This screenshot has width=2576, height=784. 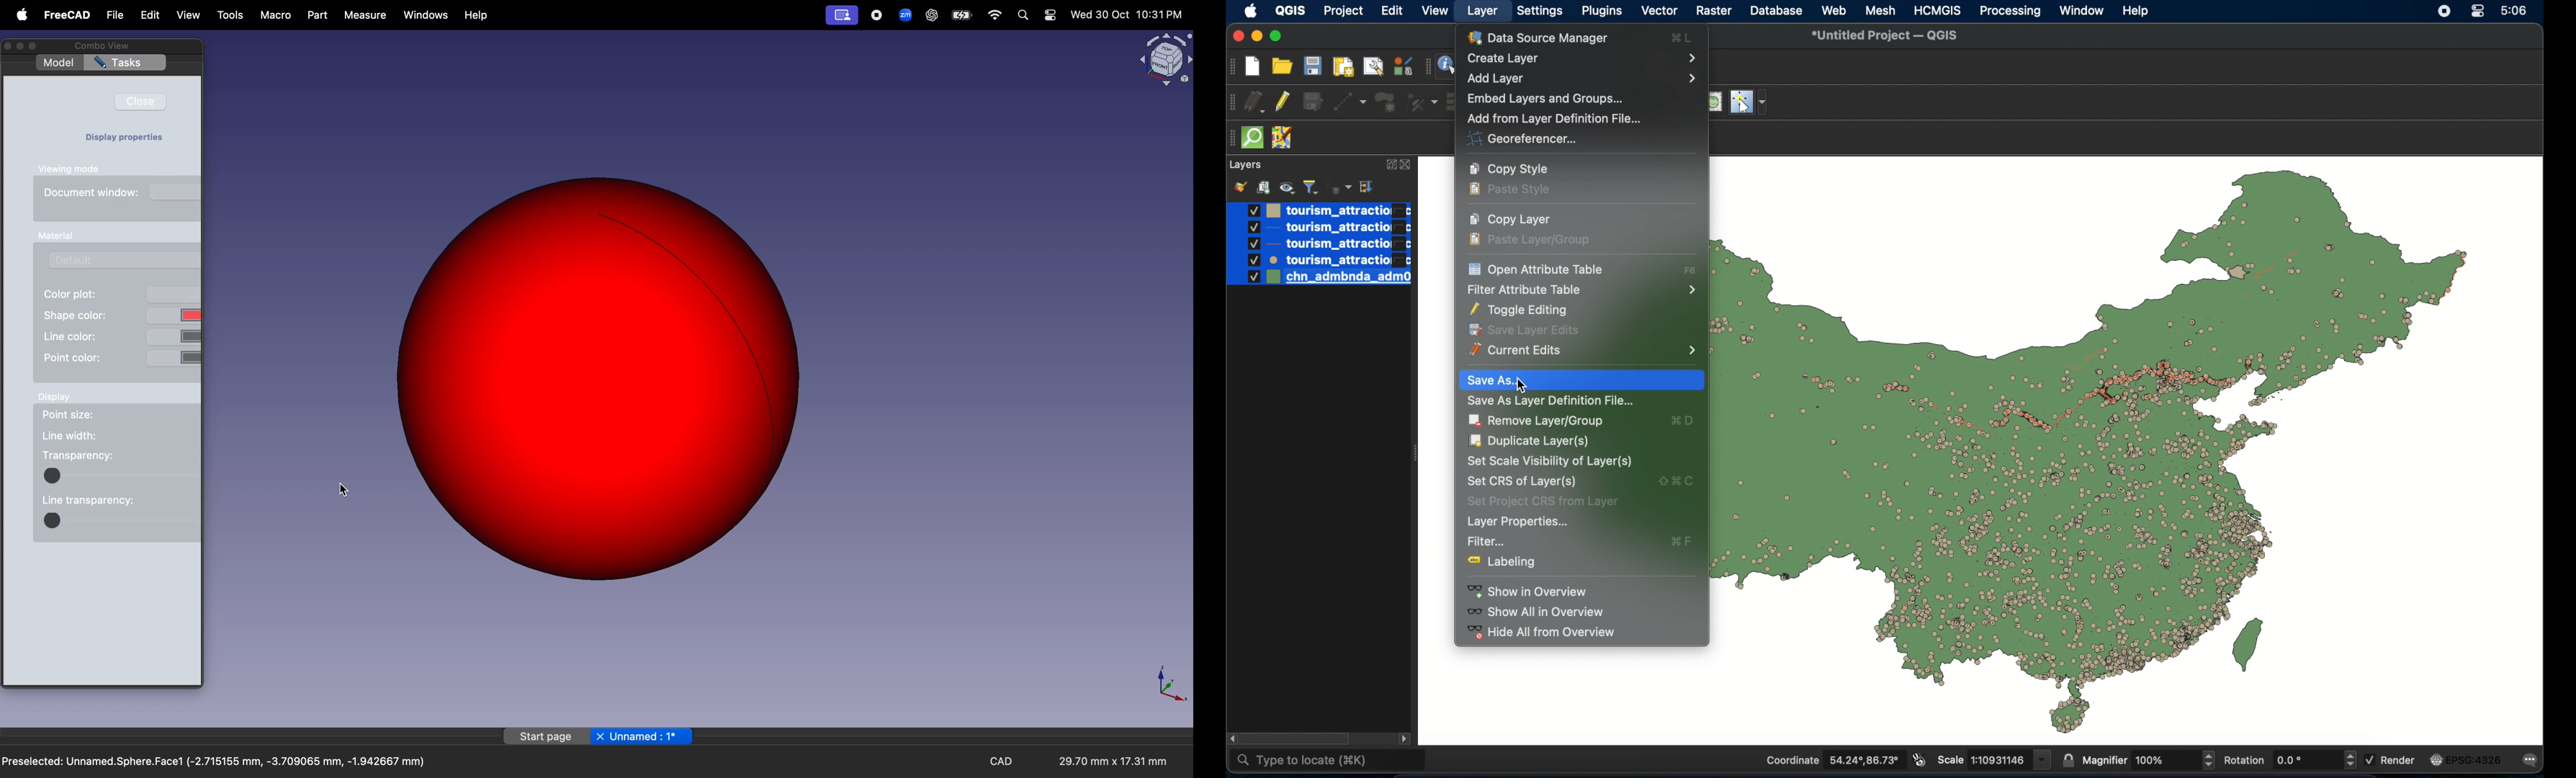 What do you see at coordinates (1229, 138) in the screenshot?
I see `drag handle` at bounding box center [1229, 138].